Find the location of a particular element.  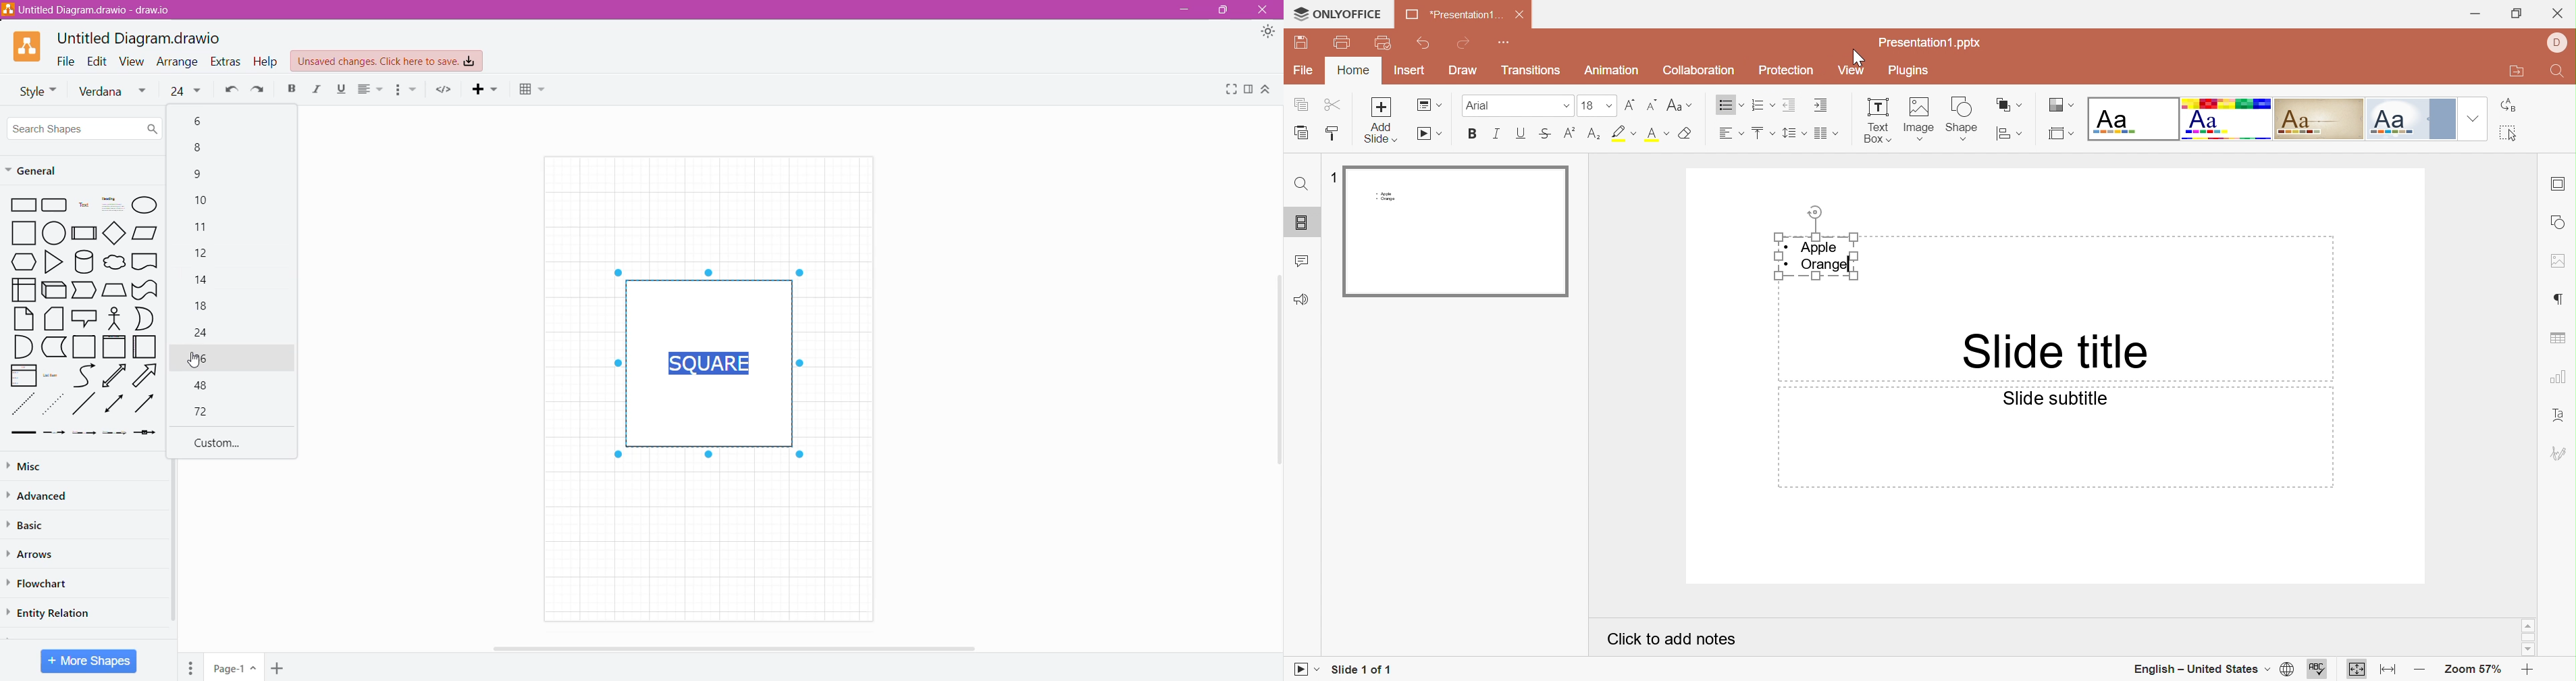

Text Box is located at coordinates (1873, 122).